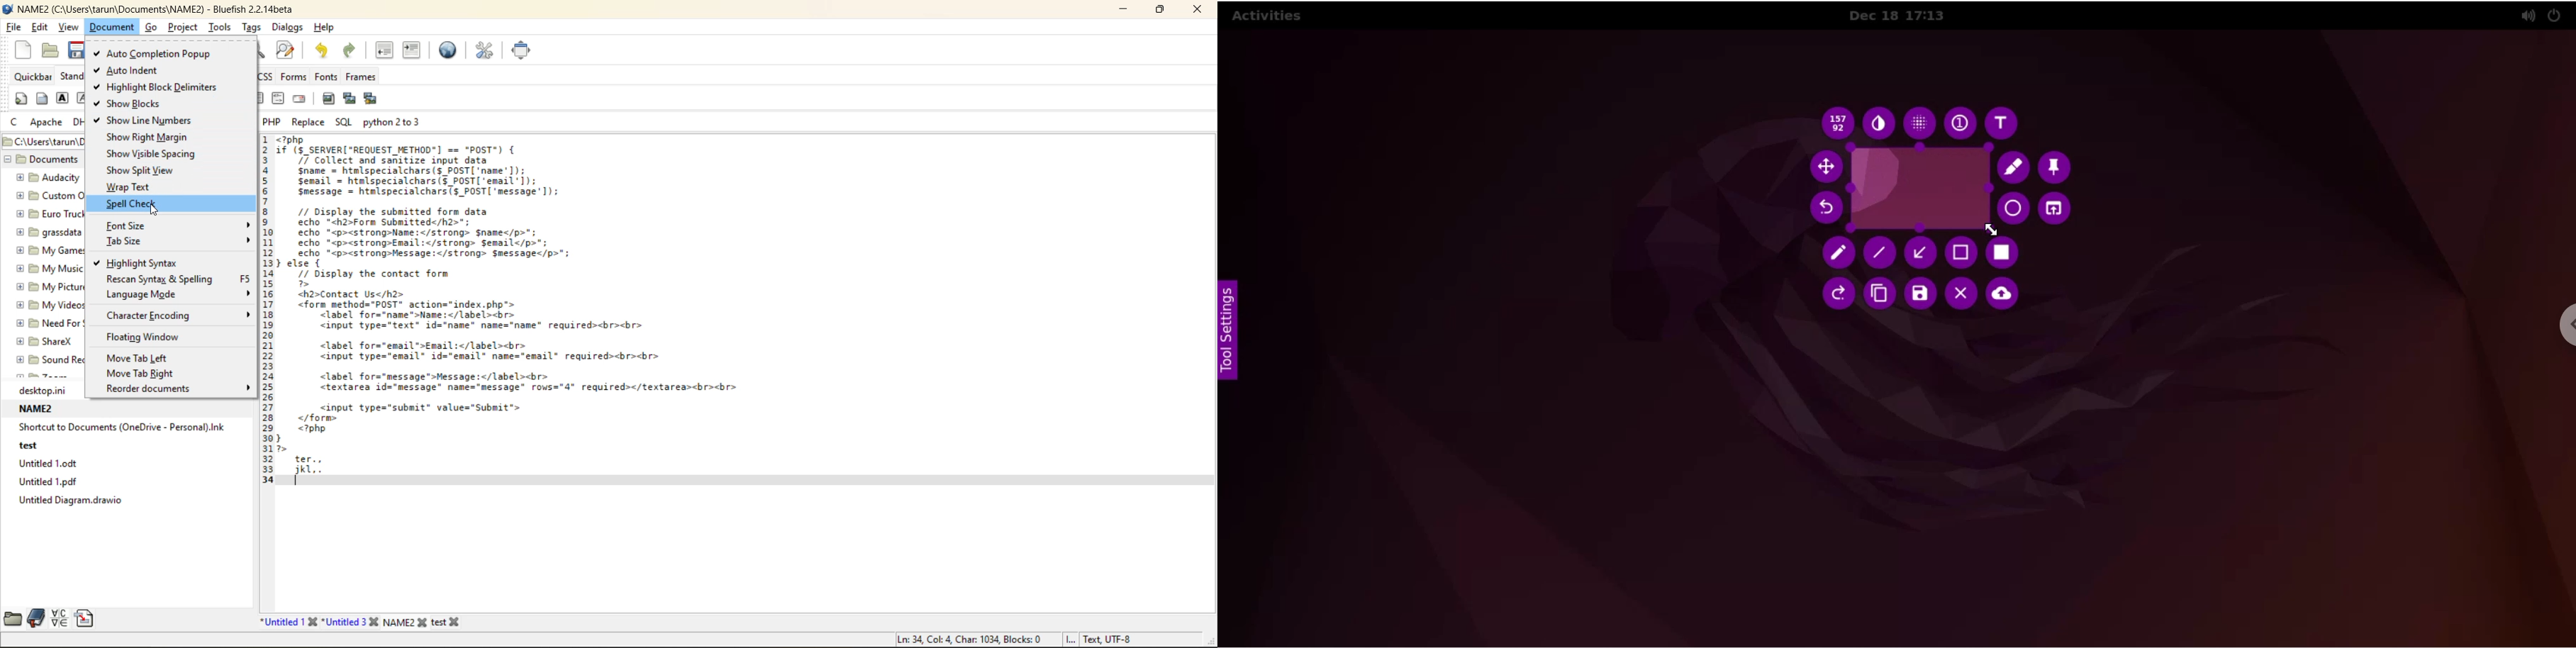 The height and width of the screenshot is (672, 2576). Describe the element at coordinates (186, 29) in the screenshot. I see `project` at that location.